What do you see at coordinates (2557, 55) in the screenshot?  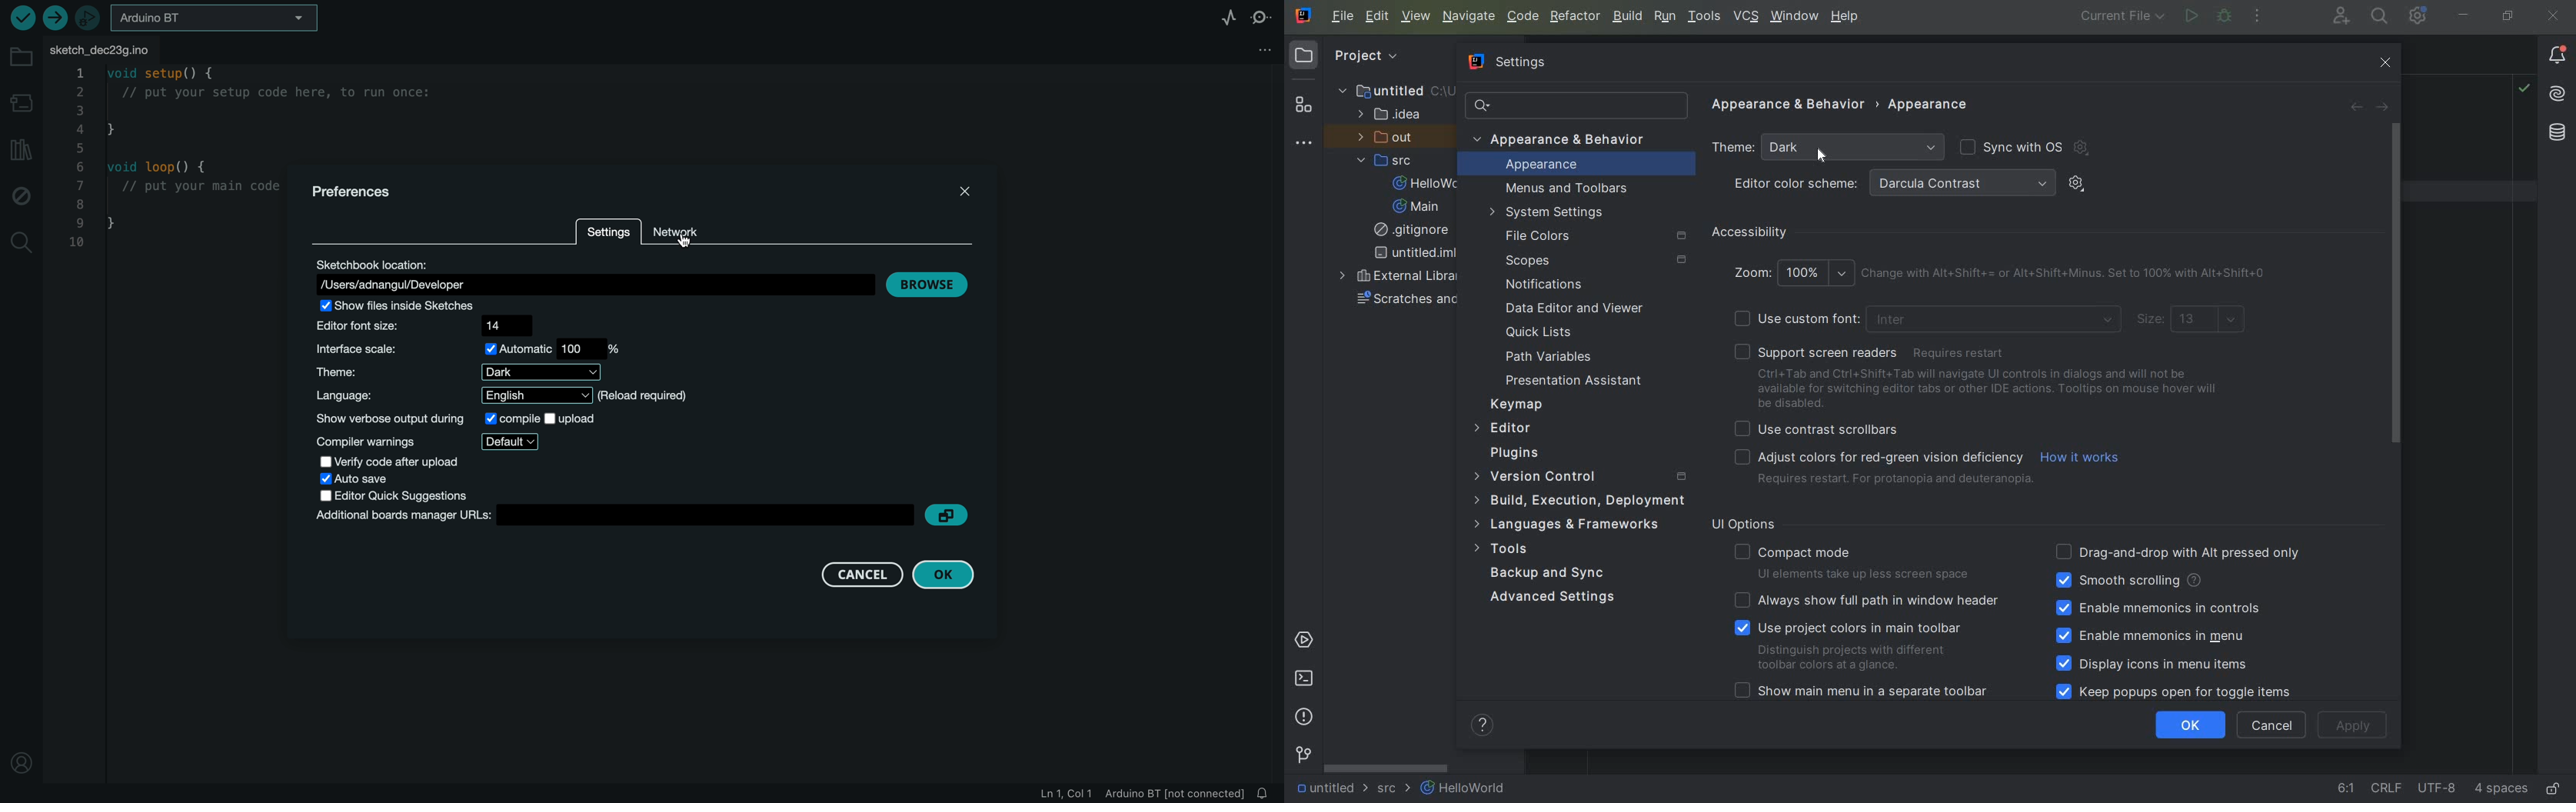 I see `notifications` at bounding box center [2557, 55].